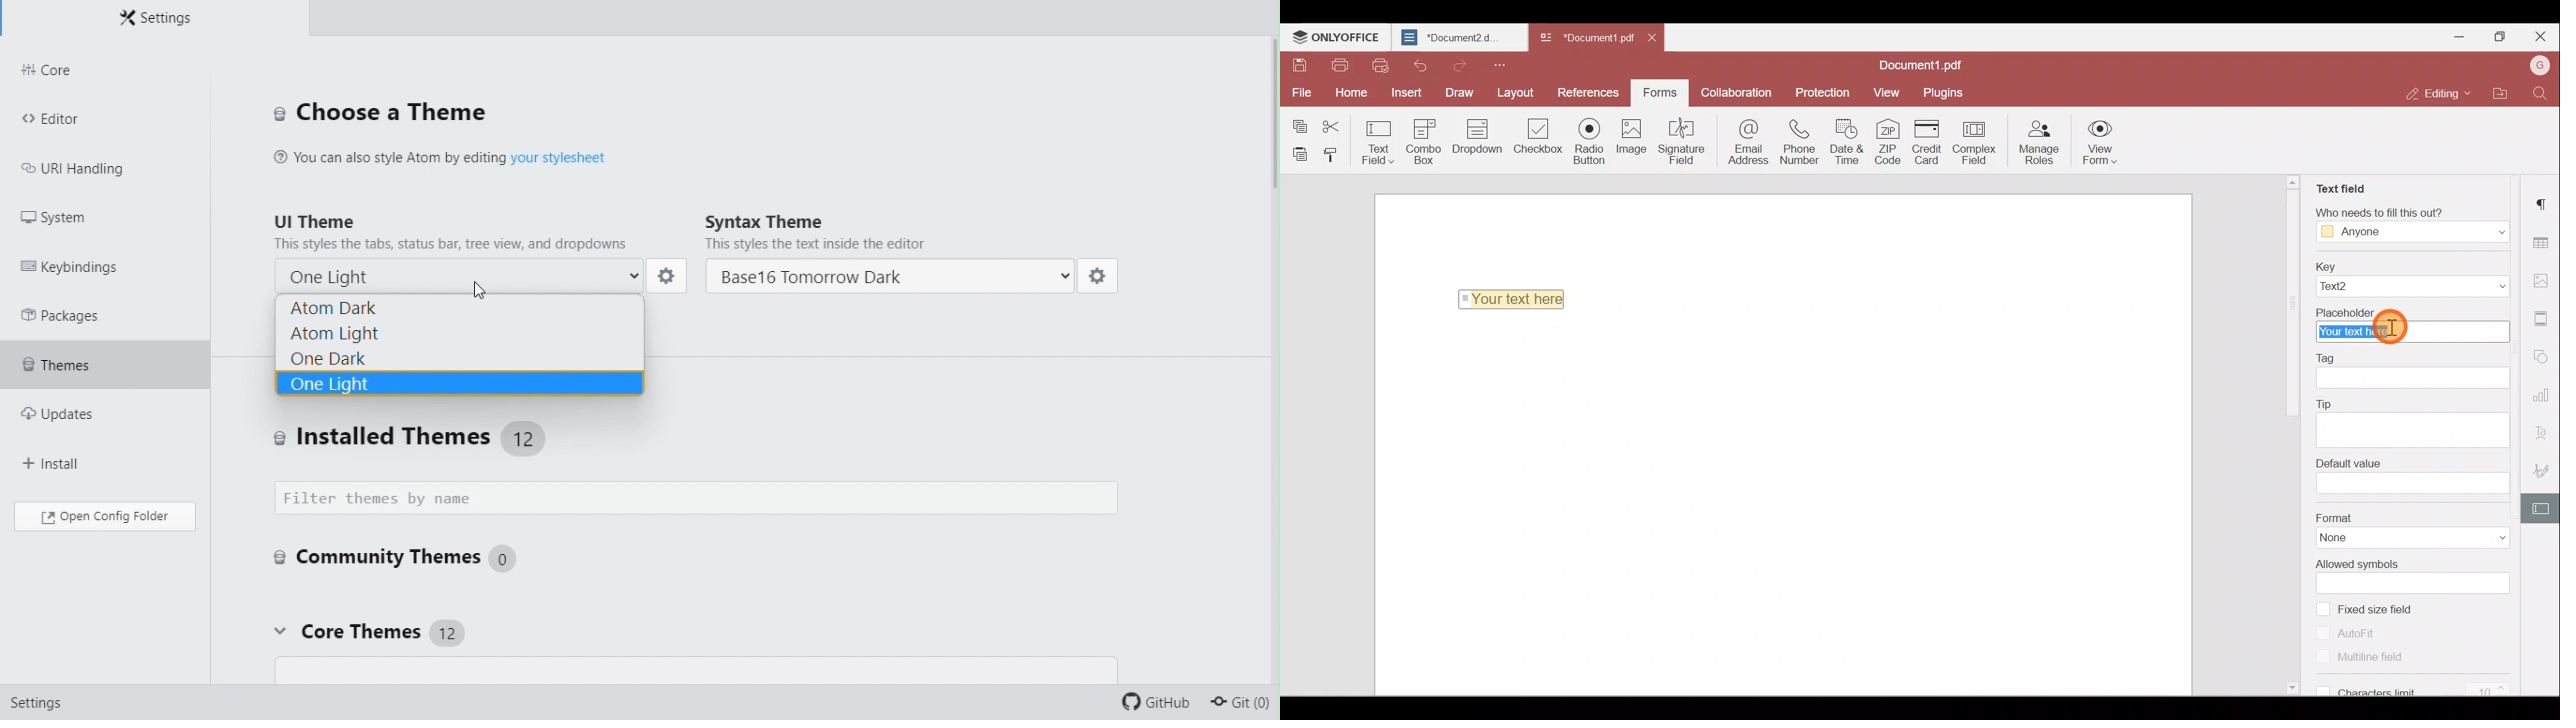  I want to click on File, so click(1300, 91).